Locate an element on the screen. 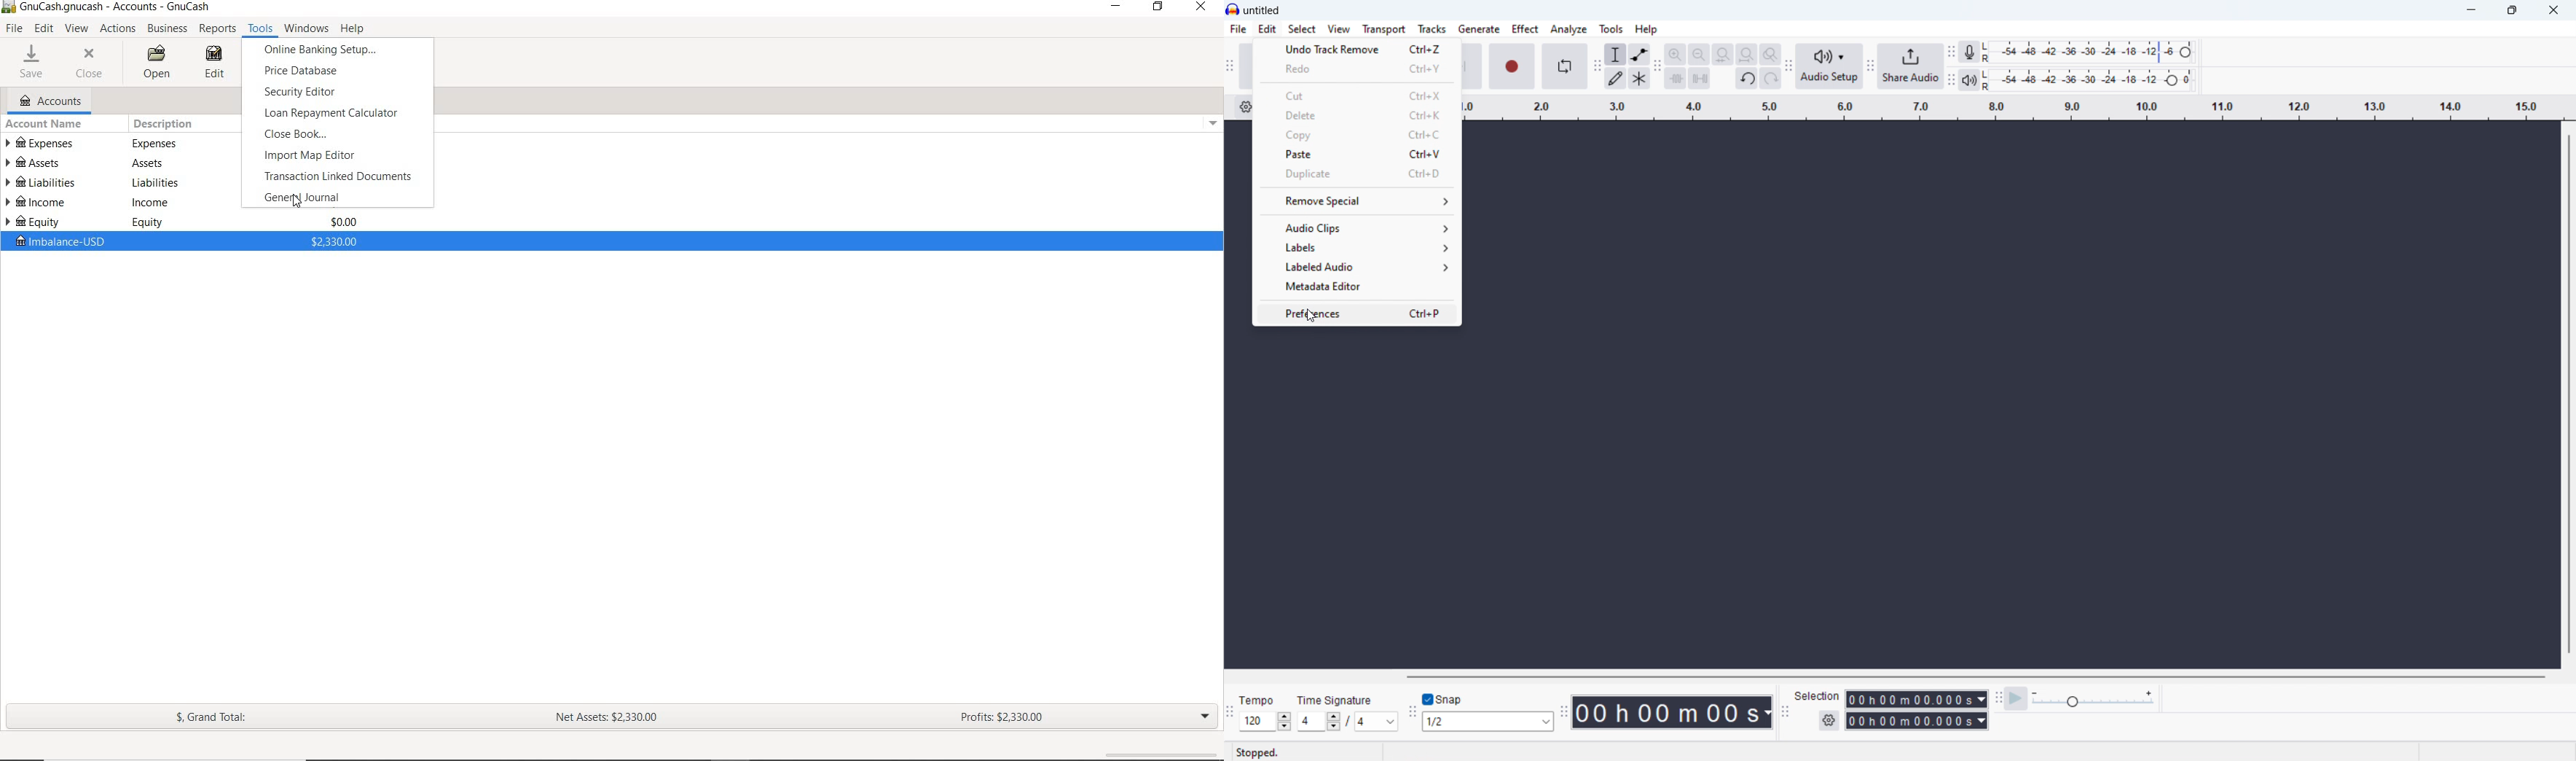  ACTIONS is located at coordinates (118, 29).